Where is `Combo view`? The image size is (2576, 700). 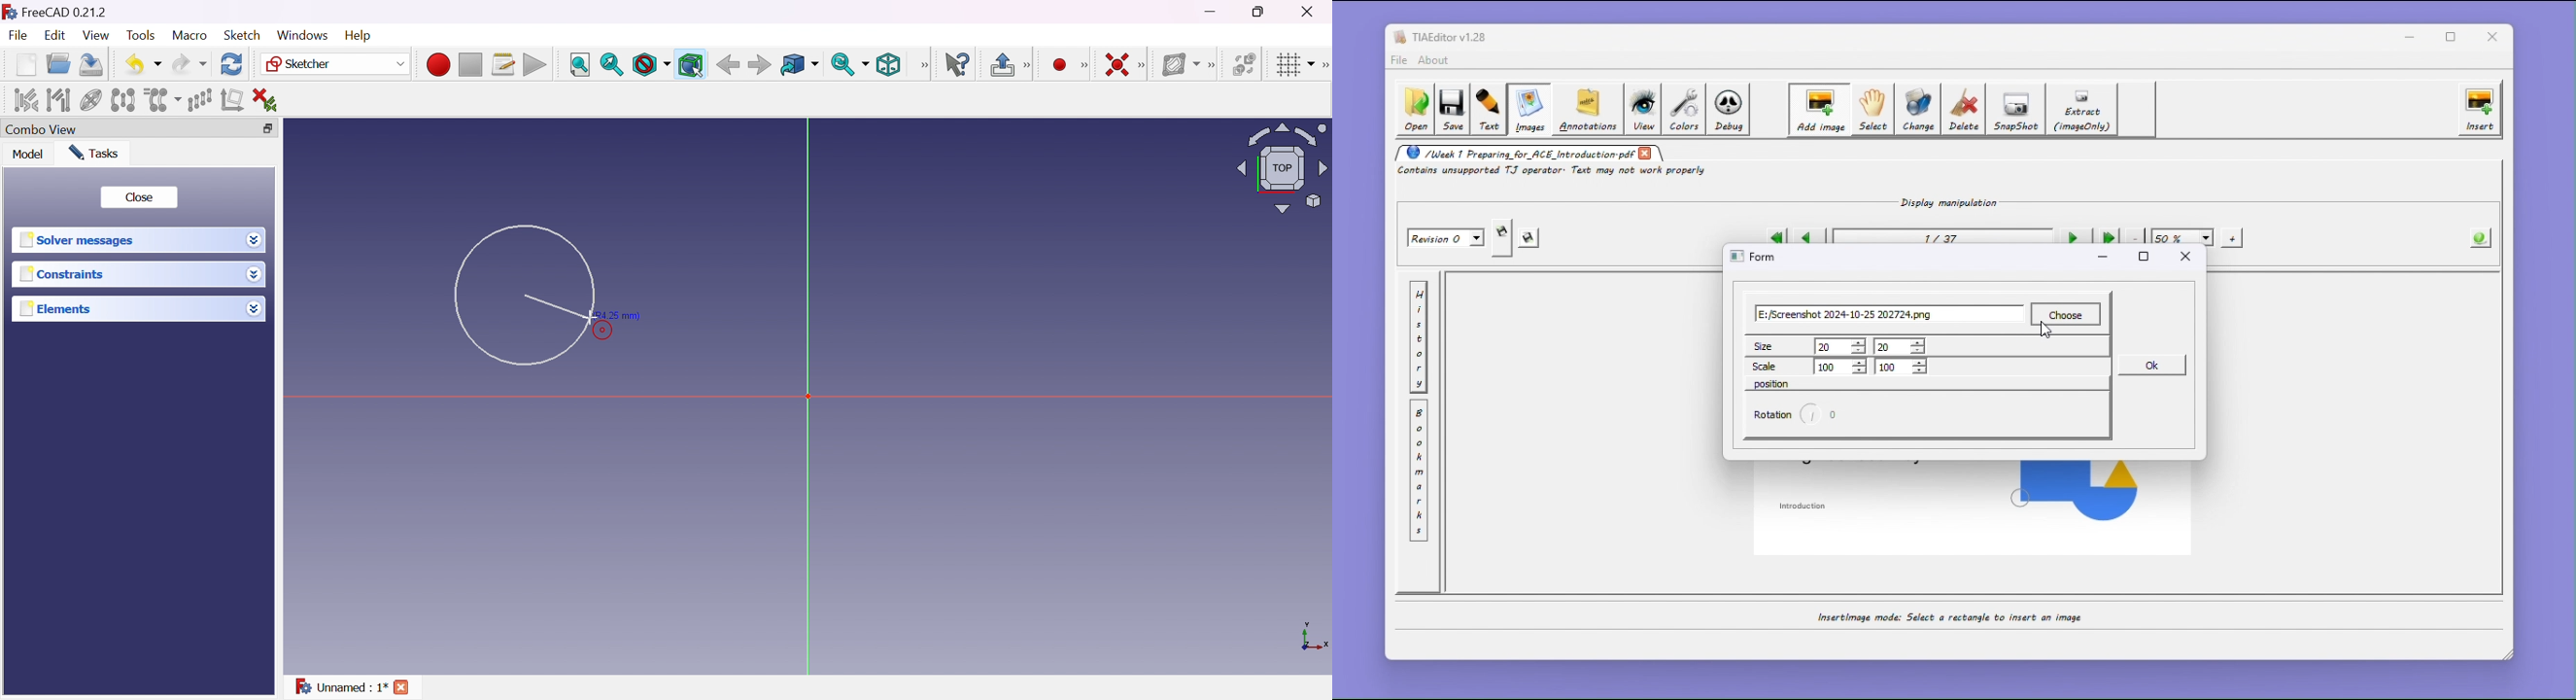 Combo view is located at coordinates (42, 128).